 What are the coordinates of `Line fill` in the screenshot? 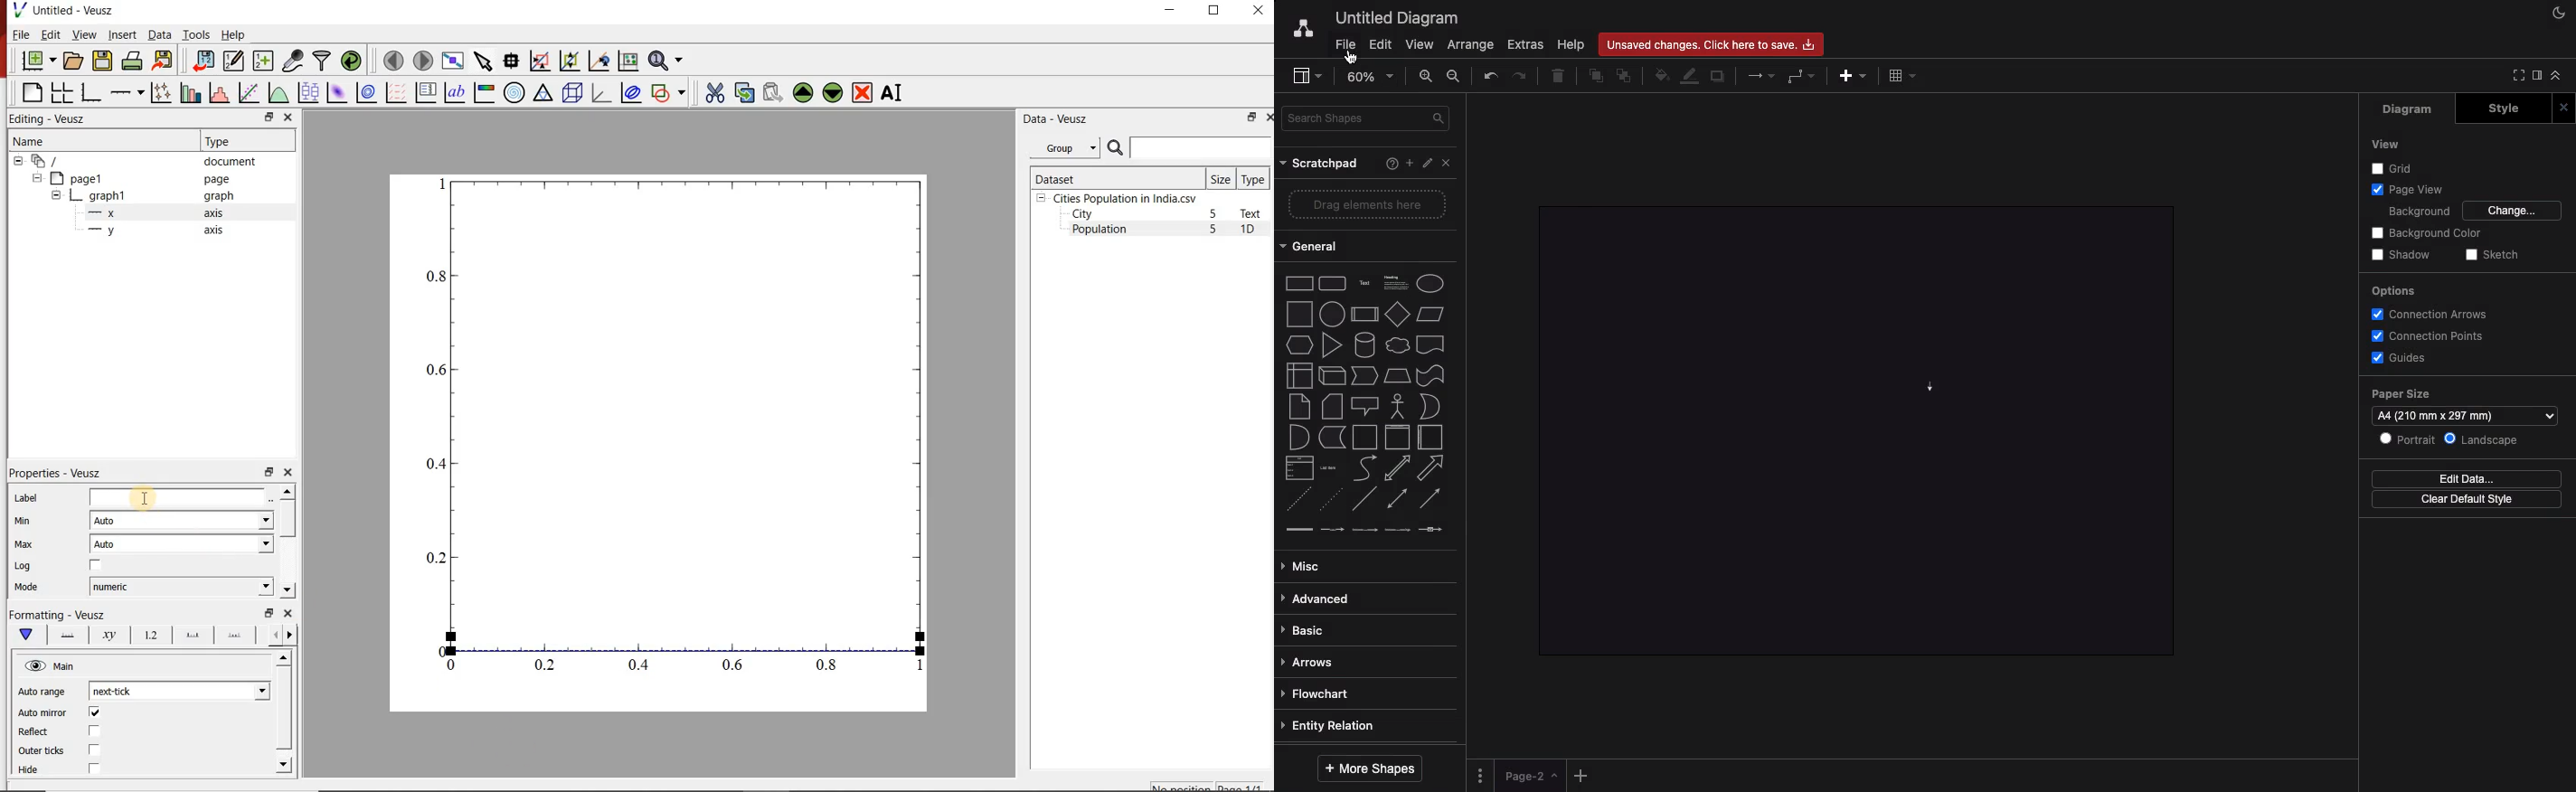 It's located at (1691, 77).